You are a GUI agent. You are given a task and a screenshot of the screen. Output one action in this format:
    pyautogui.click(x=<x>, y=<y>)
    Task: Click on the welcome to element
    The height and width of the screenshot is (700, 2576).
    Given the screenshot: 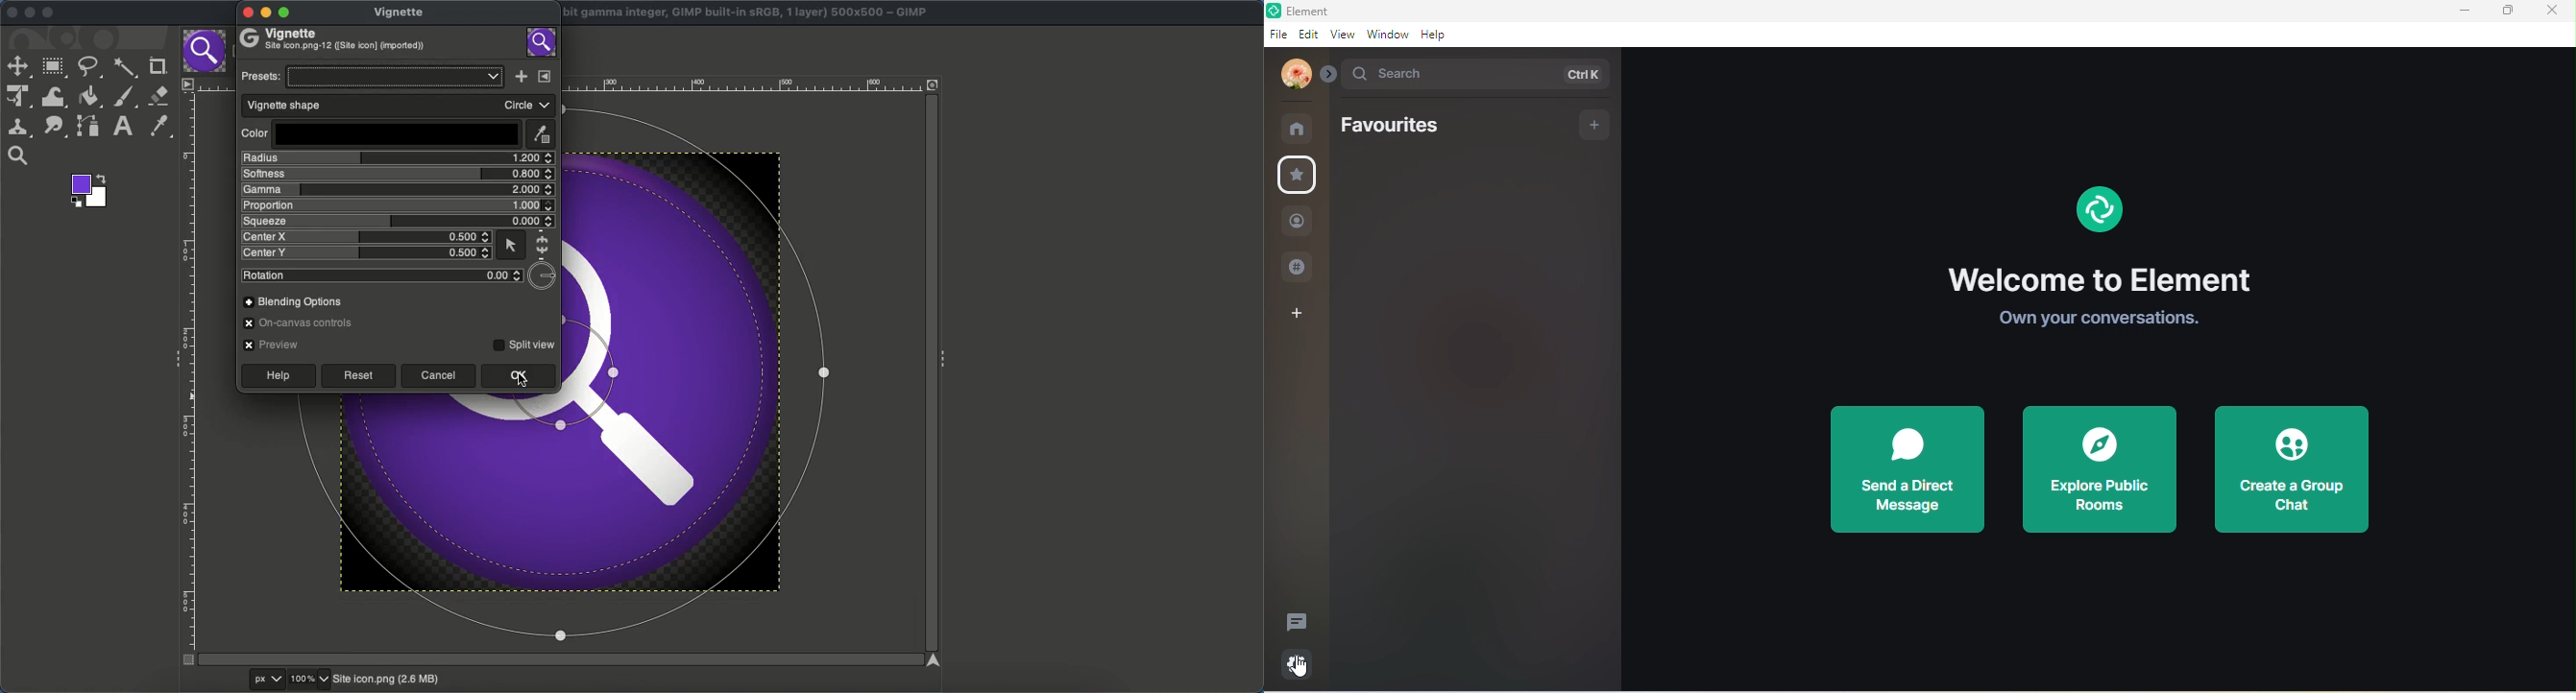 What is the action you would take?
    pyautogui.click(x=2102, y=277)
    